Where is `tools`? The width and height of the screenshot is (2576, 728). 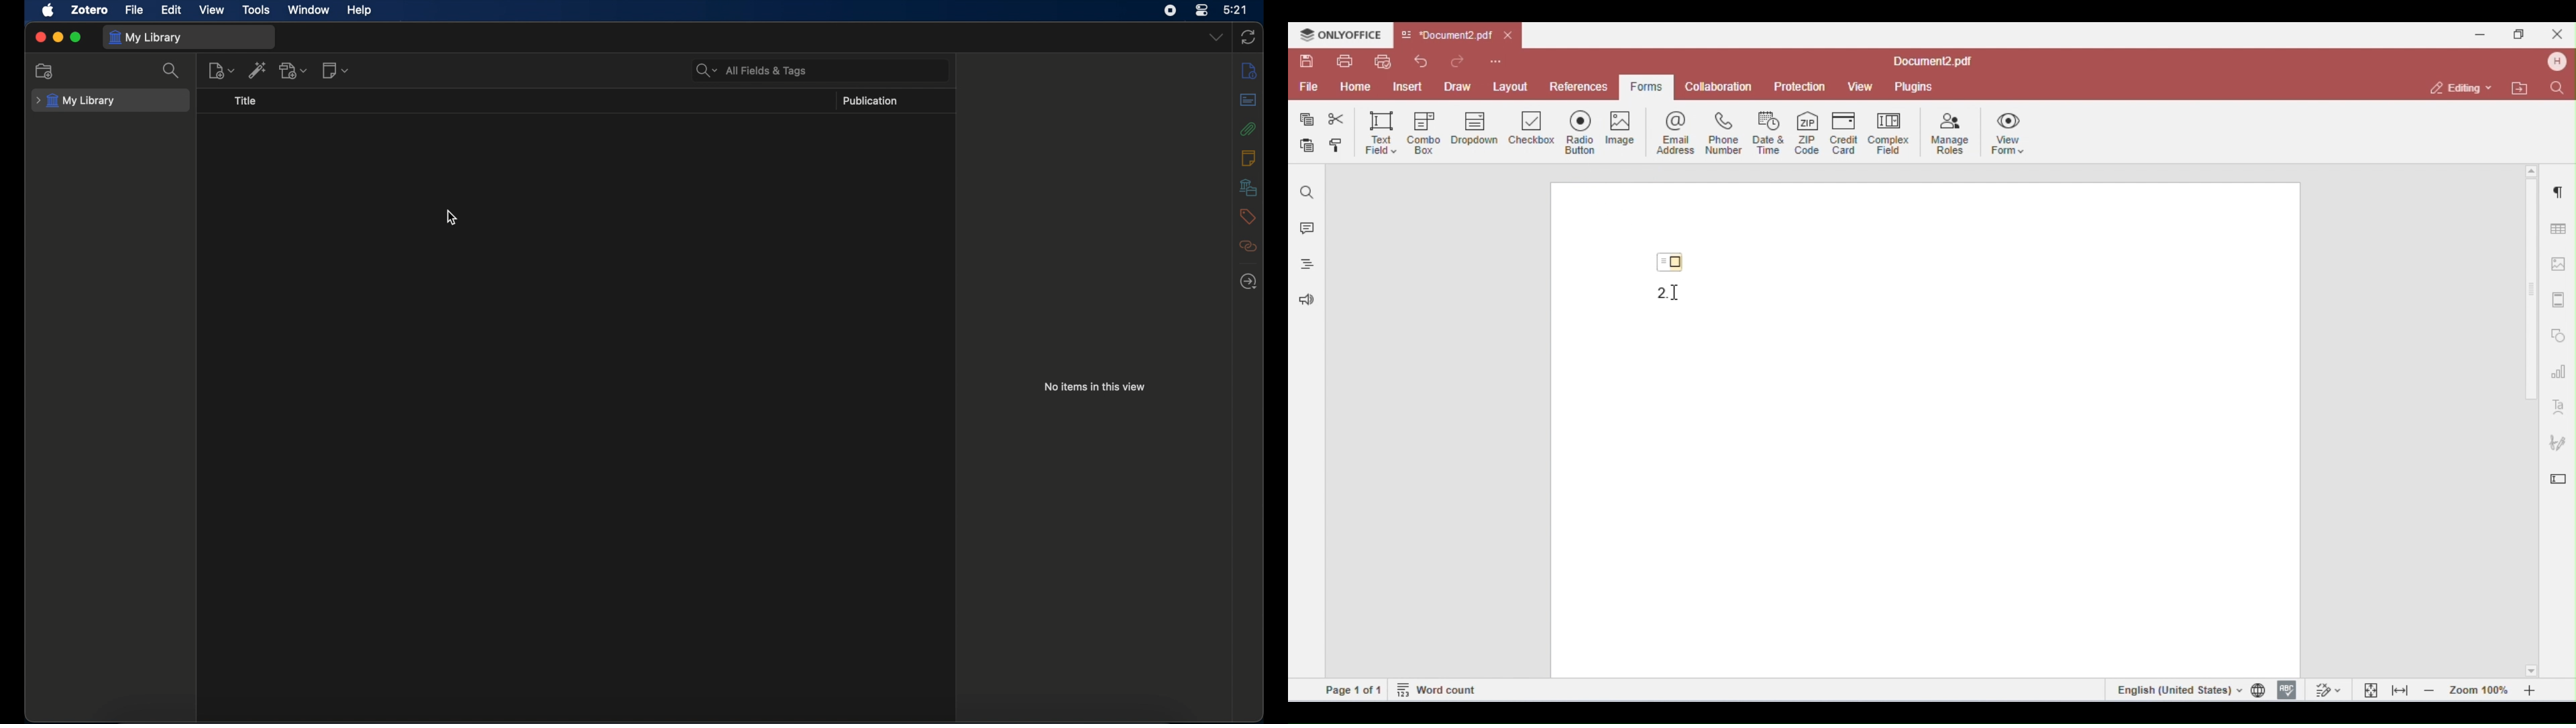 tools is located at coordinates (256, 9).